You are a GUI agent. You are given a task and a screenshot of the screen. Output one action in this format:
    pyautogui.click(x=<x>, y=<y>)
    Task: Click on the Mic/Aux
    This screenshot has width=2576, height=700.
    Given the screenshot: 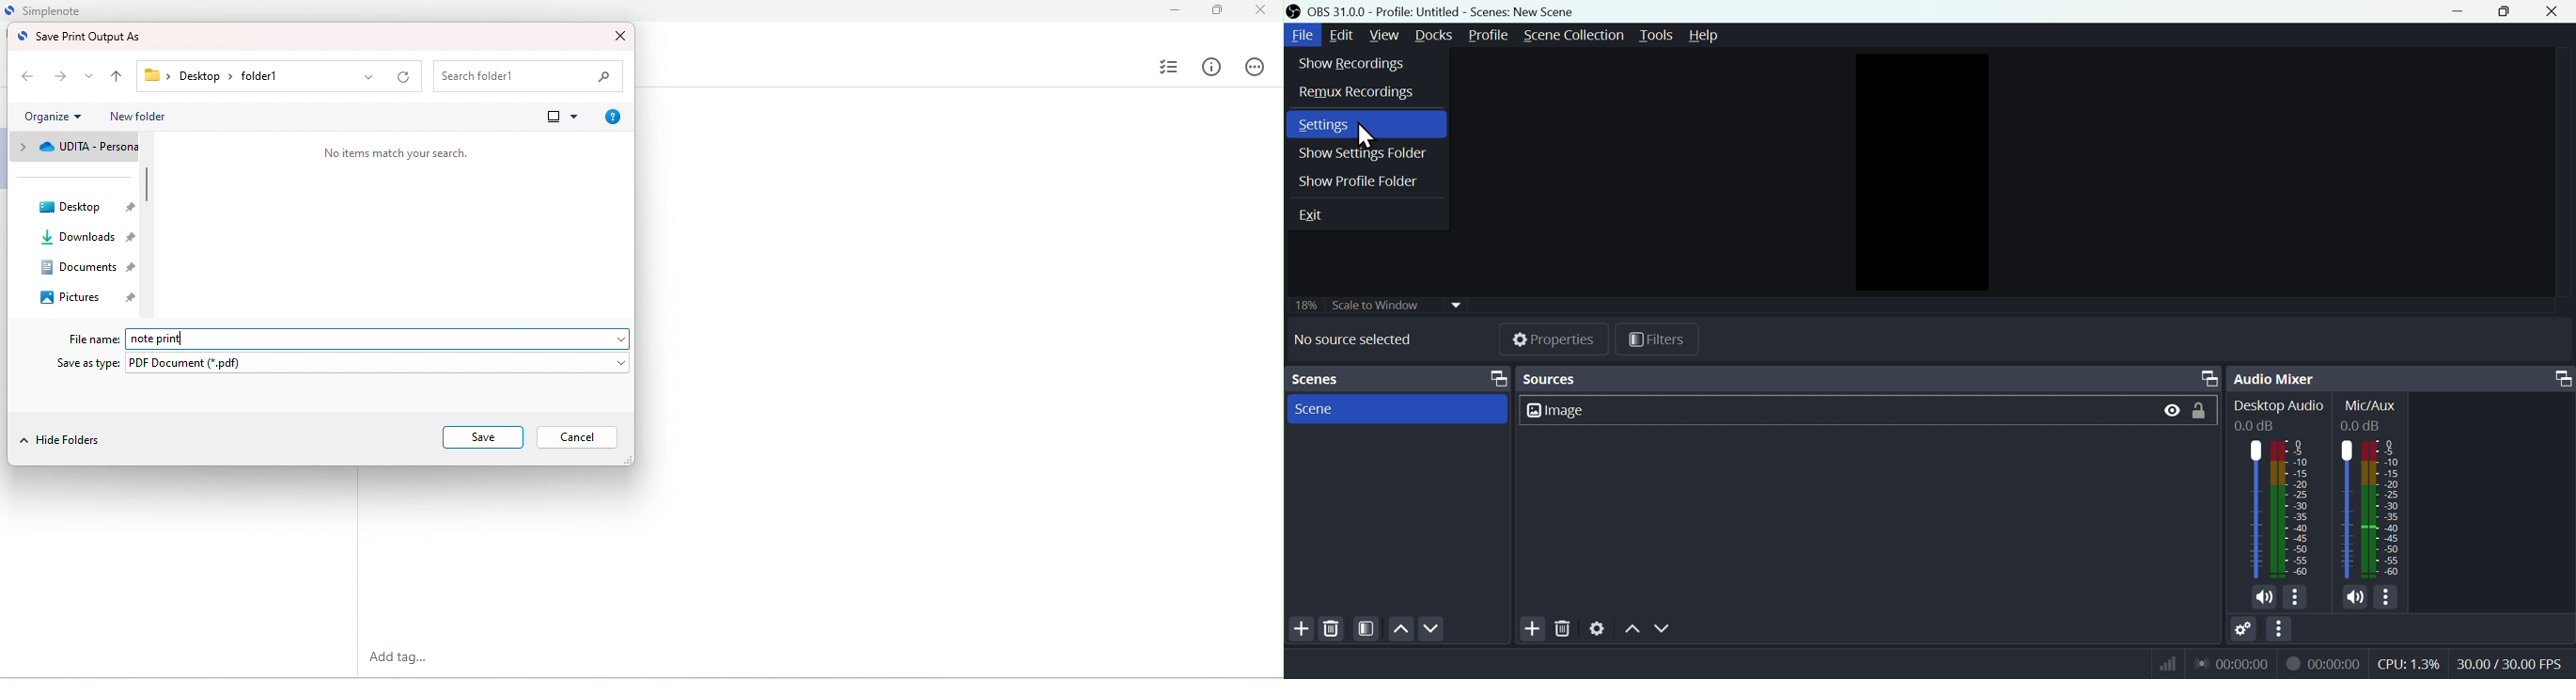 What is the action you would take?
    pyautogui.click(x=2369, y=412)
    